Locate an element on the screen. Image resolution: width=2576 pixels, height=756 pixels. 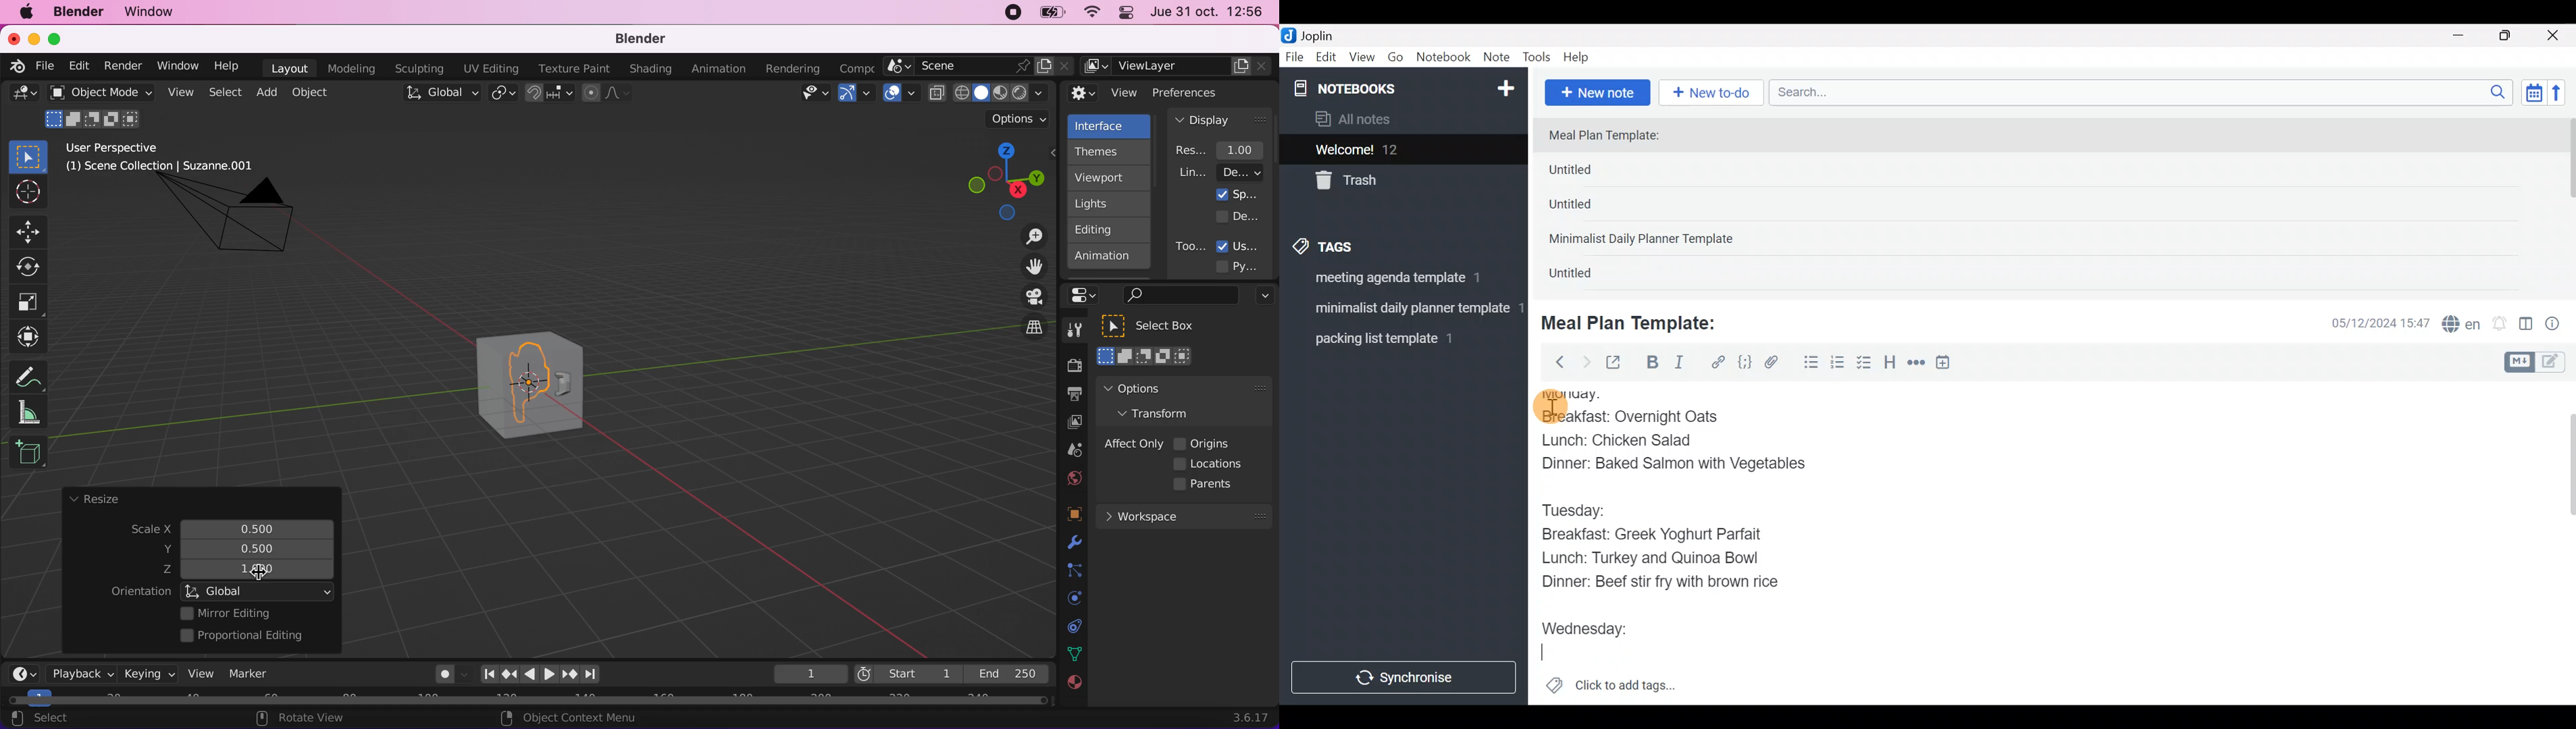
Synchronize is located at coordinates (1406, 677).